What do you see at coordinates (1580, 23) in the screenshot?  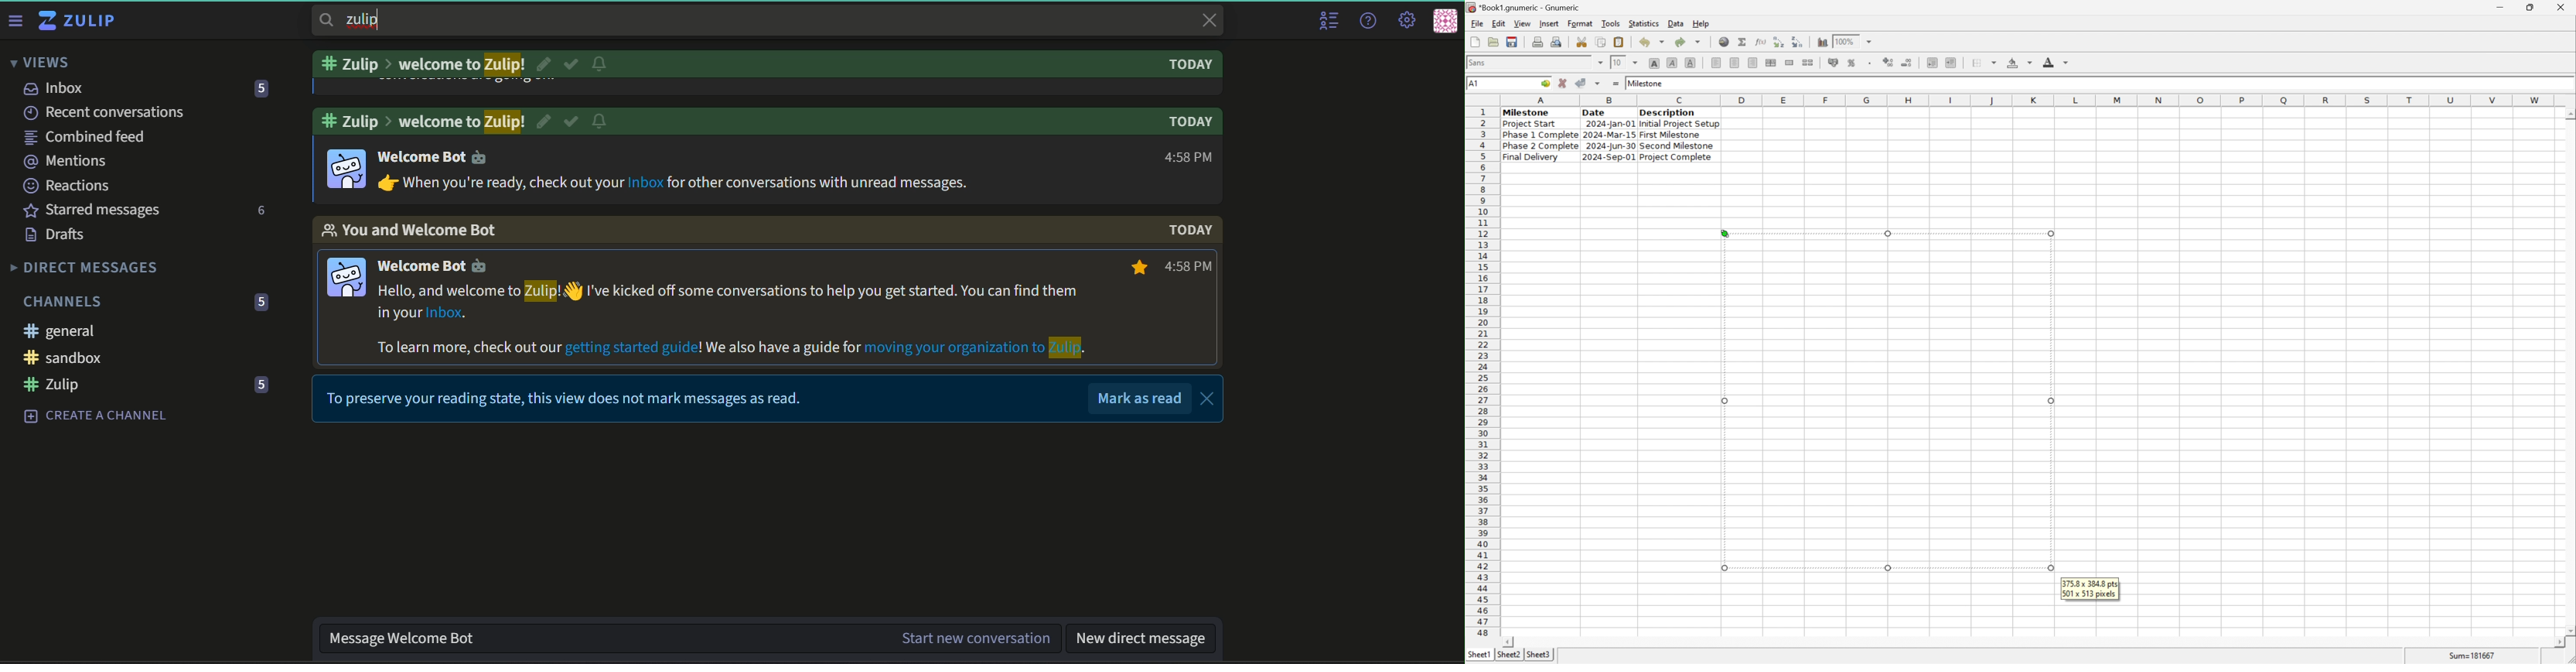 I see `format` at bounding box center [1580, 23].